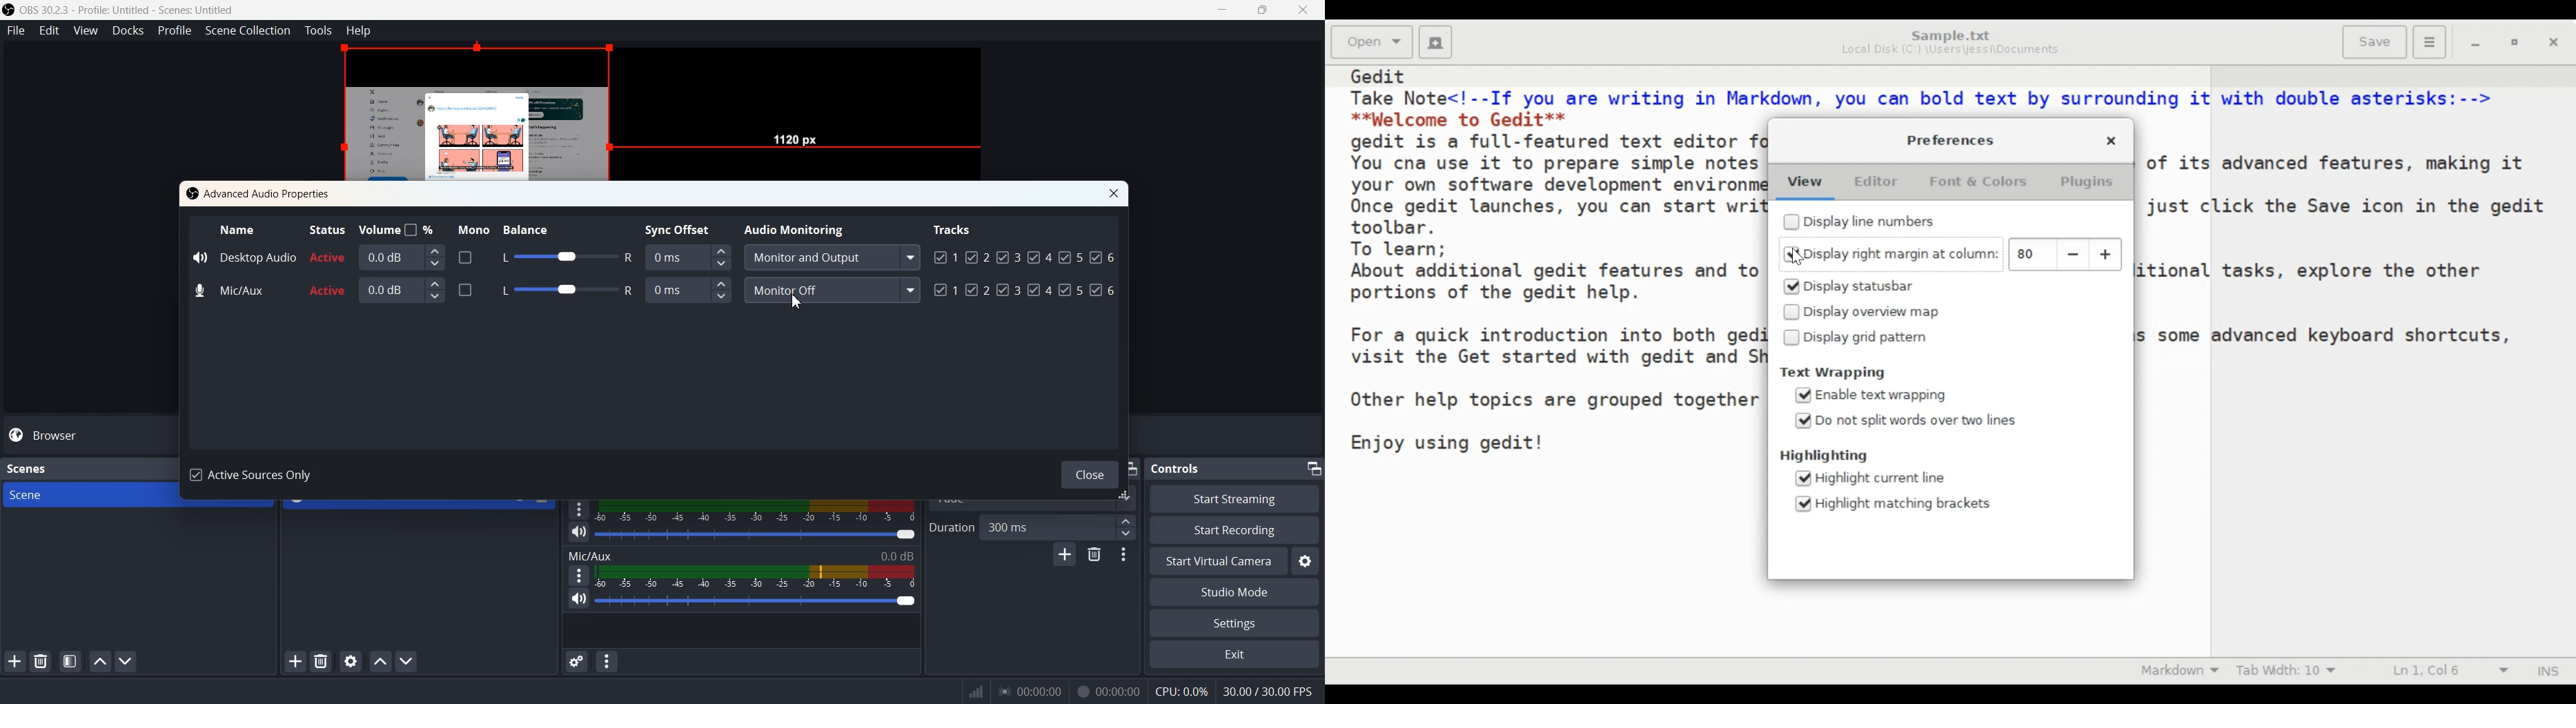 This screenshot has height=728, width=2576. What do you see at coordinates (608, 661) in the screenshot?
I see `Audio mixer menu` at bounding box center [608, 661].